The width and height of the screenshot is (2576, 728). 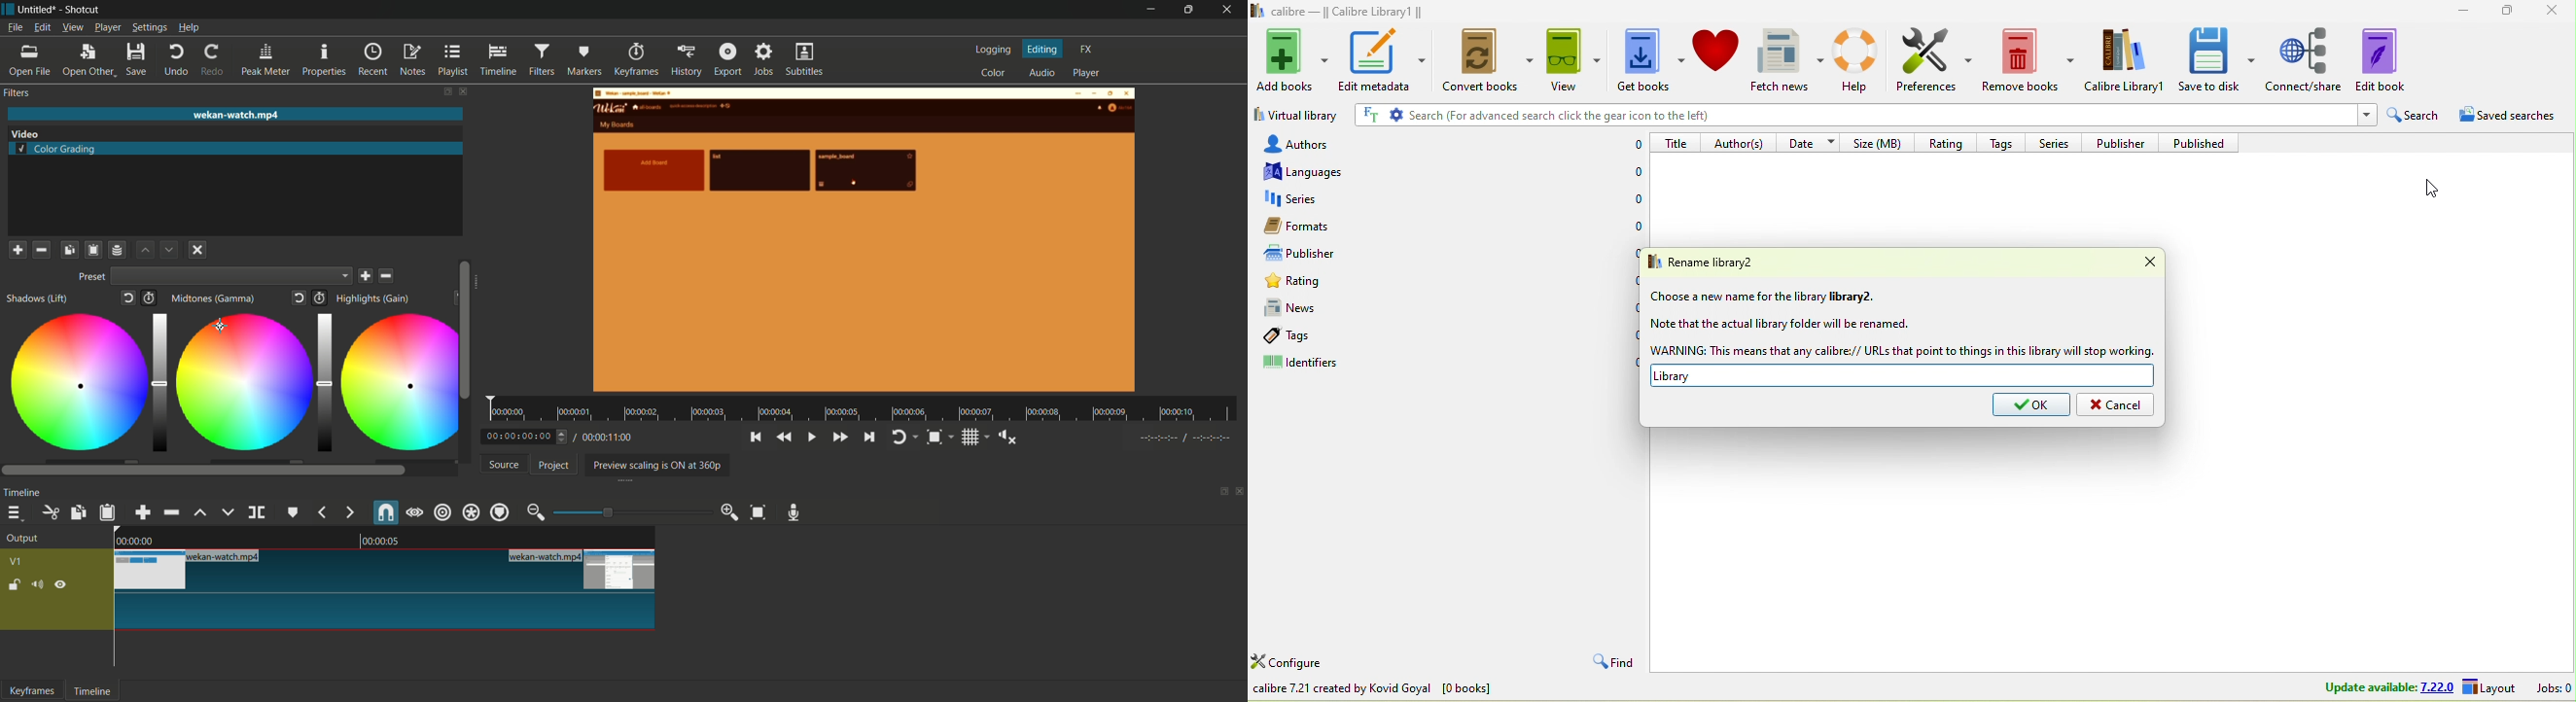 I want to click on adjustment bar, so click(x=627, y=512).